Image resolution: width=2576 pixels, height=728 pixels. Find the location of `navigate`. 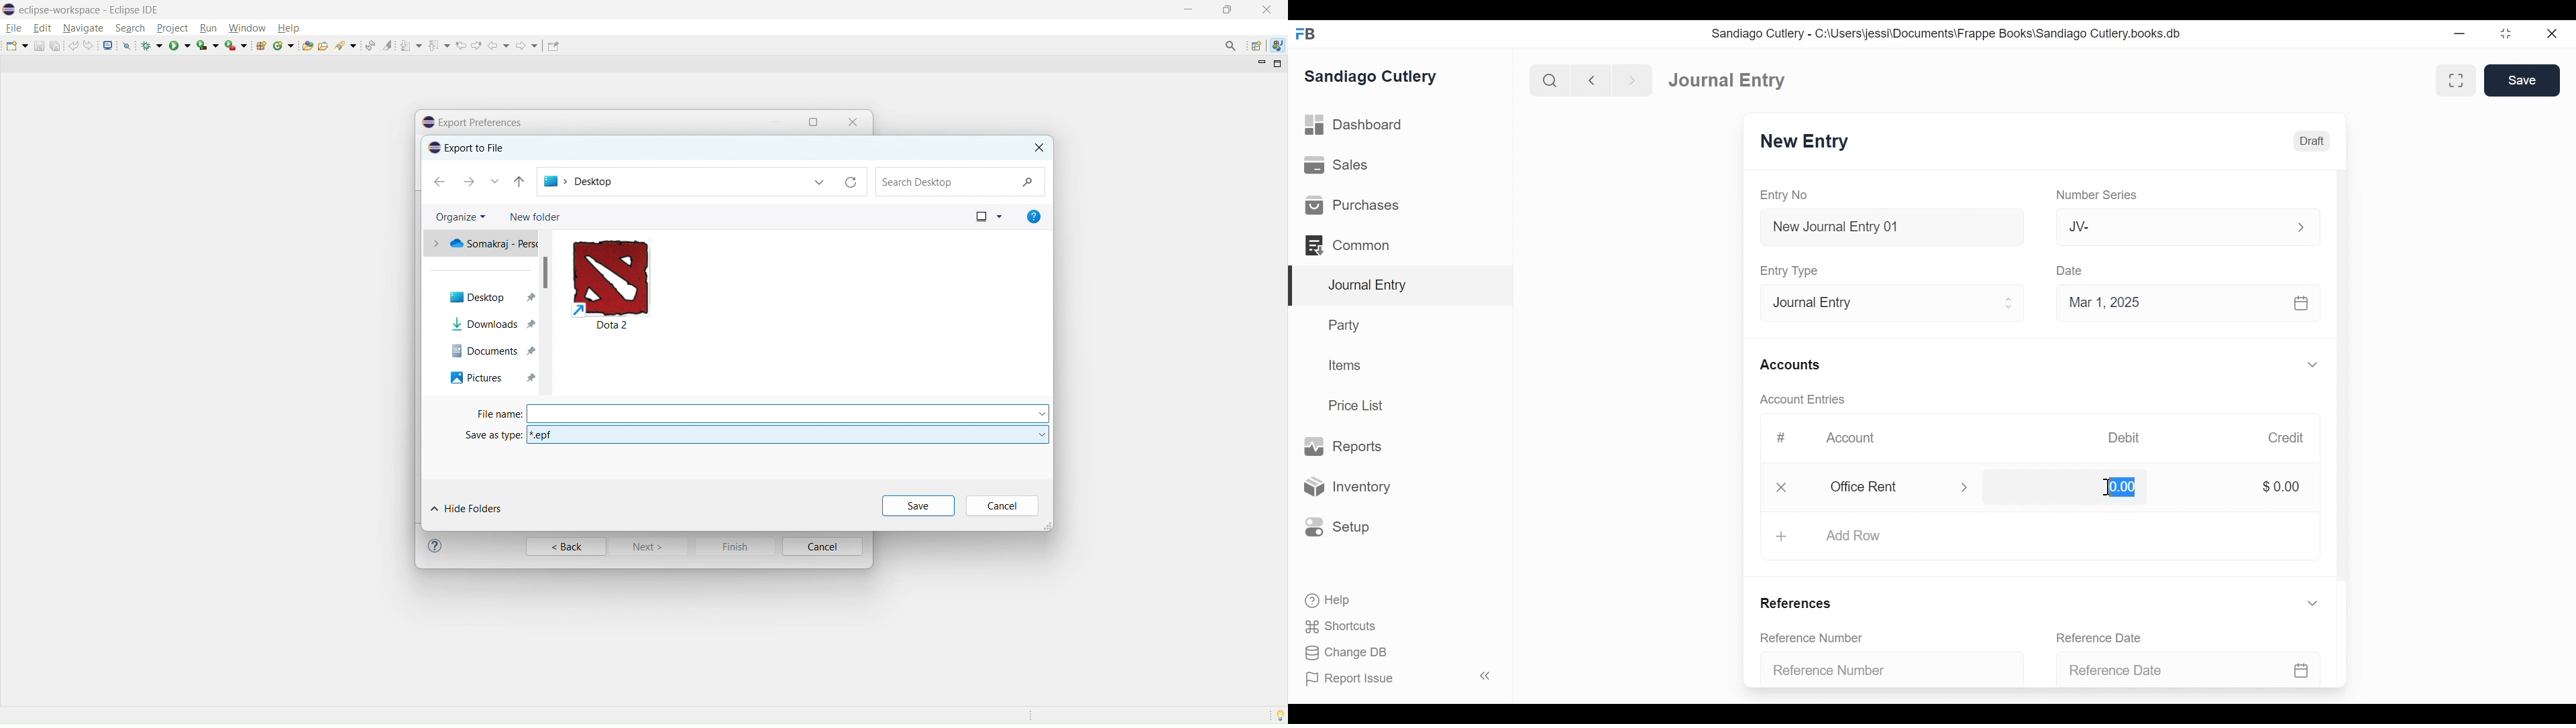

navigate is located at coordinates (83, 29).